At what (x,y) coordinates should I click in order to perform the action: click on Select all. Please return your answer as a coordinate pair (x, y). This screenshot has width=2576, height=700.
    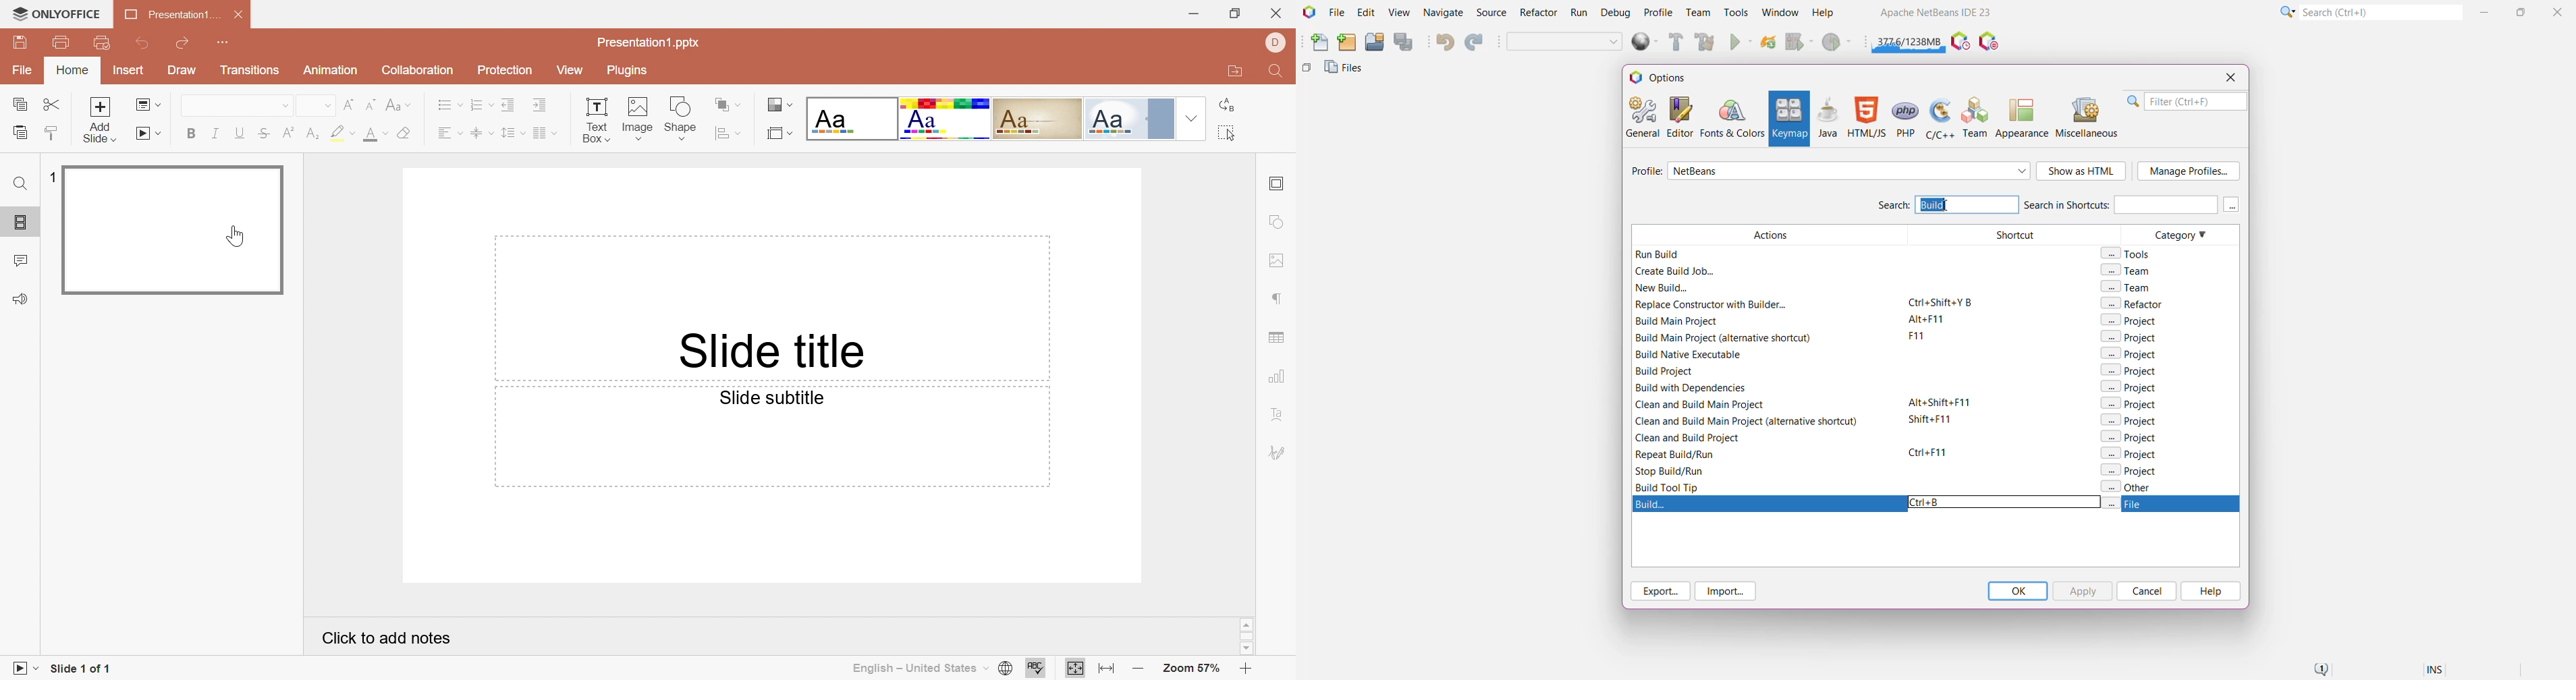
    Looking at the image, I should click on (1227, 134).